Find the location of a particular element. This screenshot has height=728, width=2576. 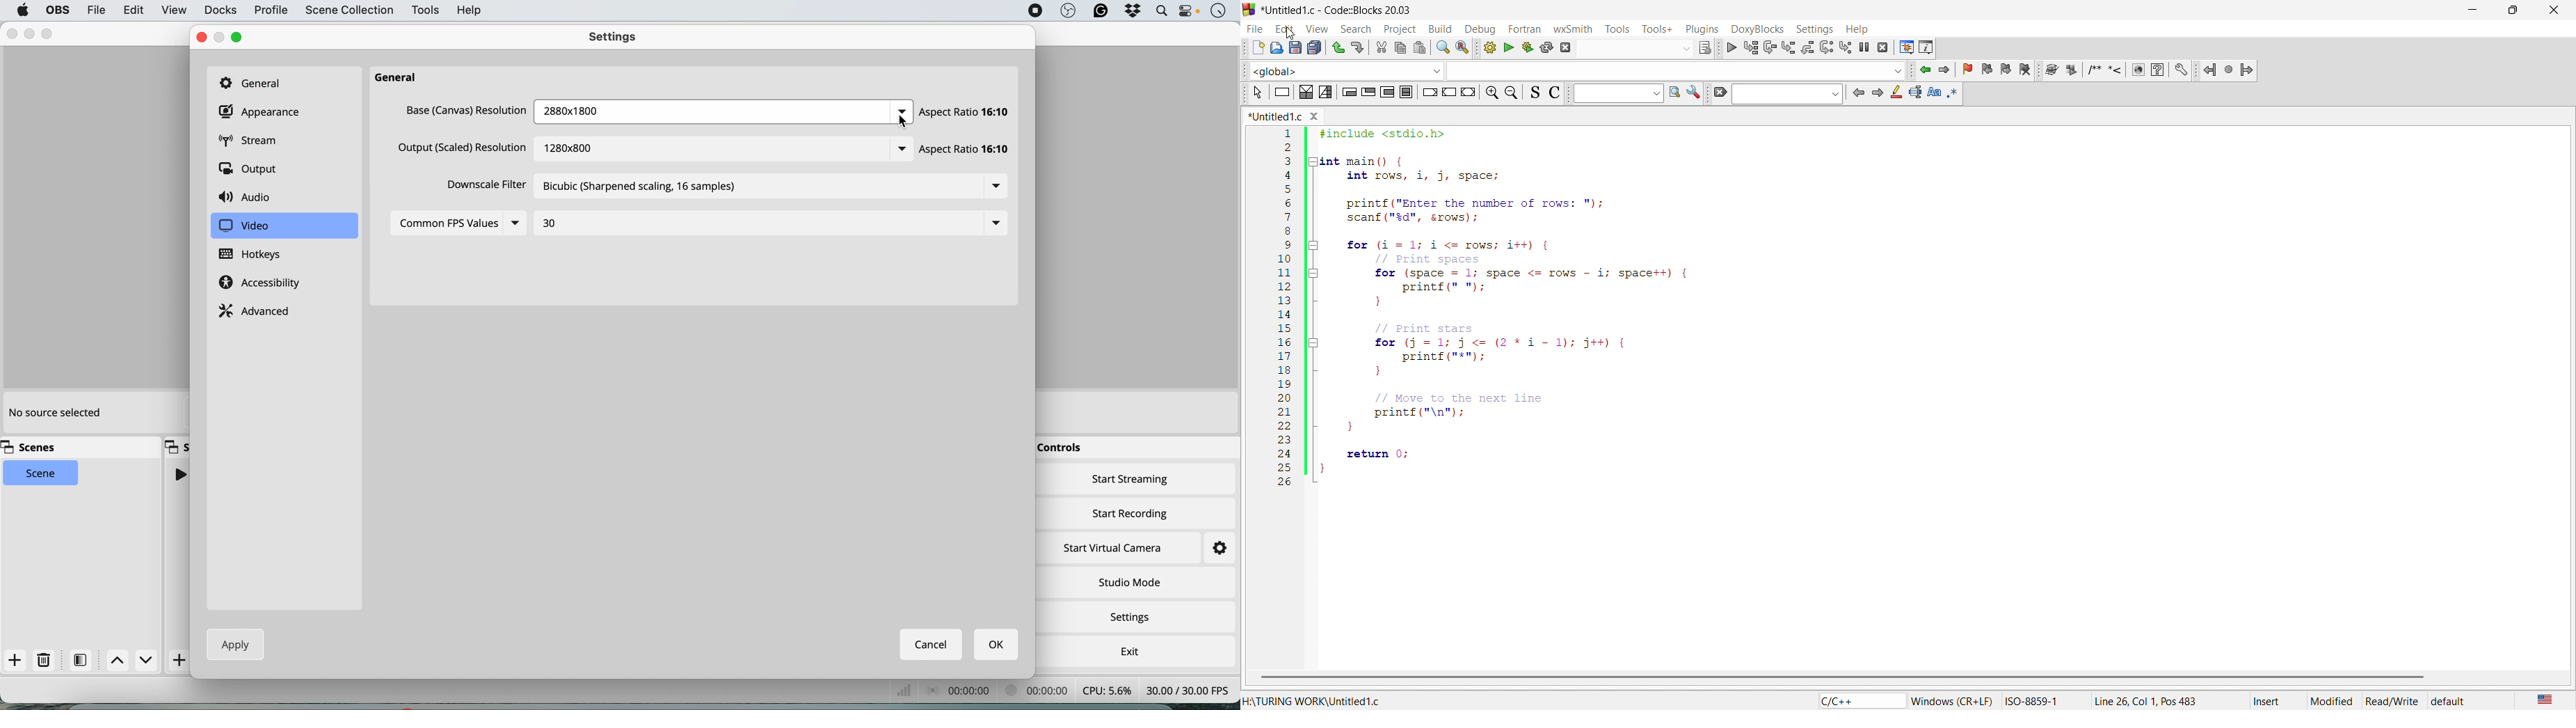

1280X800 is located at coordinates (575, 145).